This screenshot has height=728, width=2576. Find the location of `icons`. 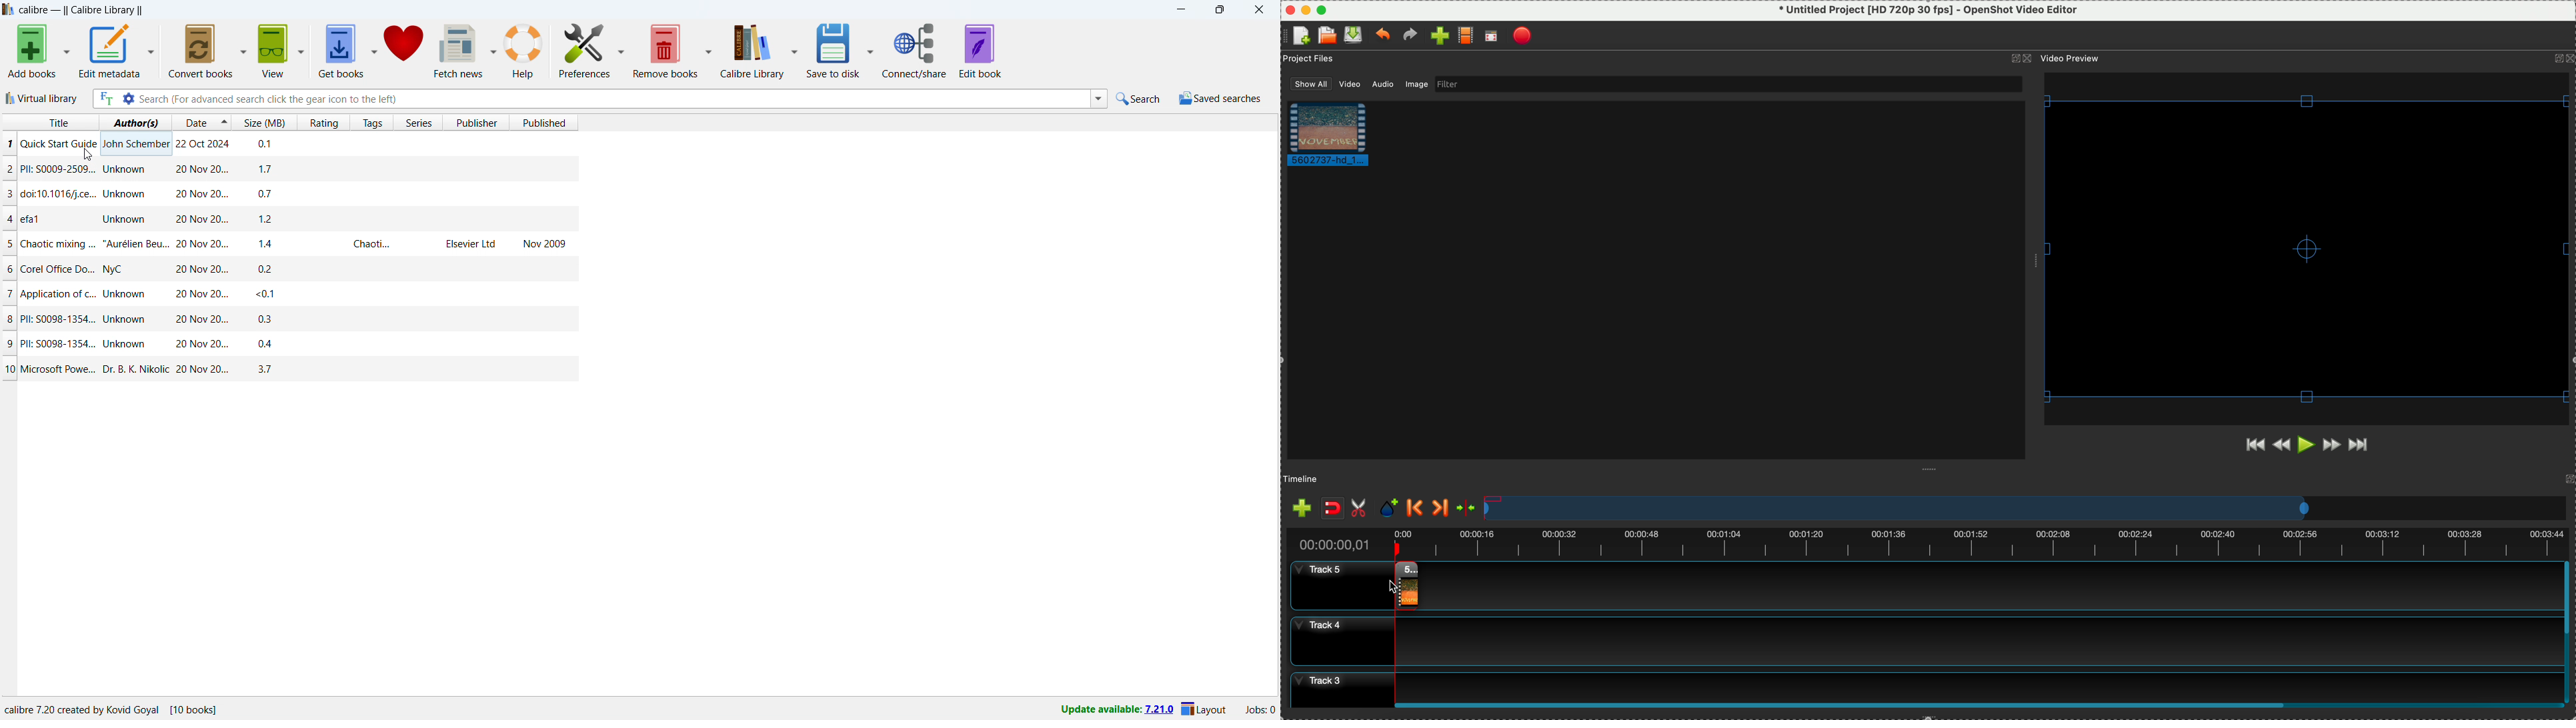

icons is located at coordinates (2020, 59).